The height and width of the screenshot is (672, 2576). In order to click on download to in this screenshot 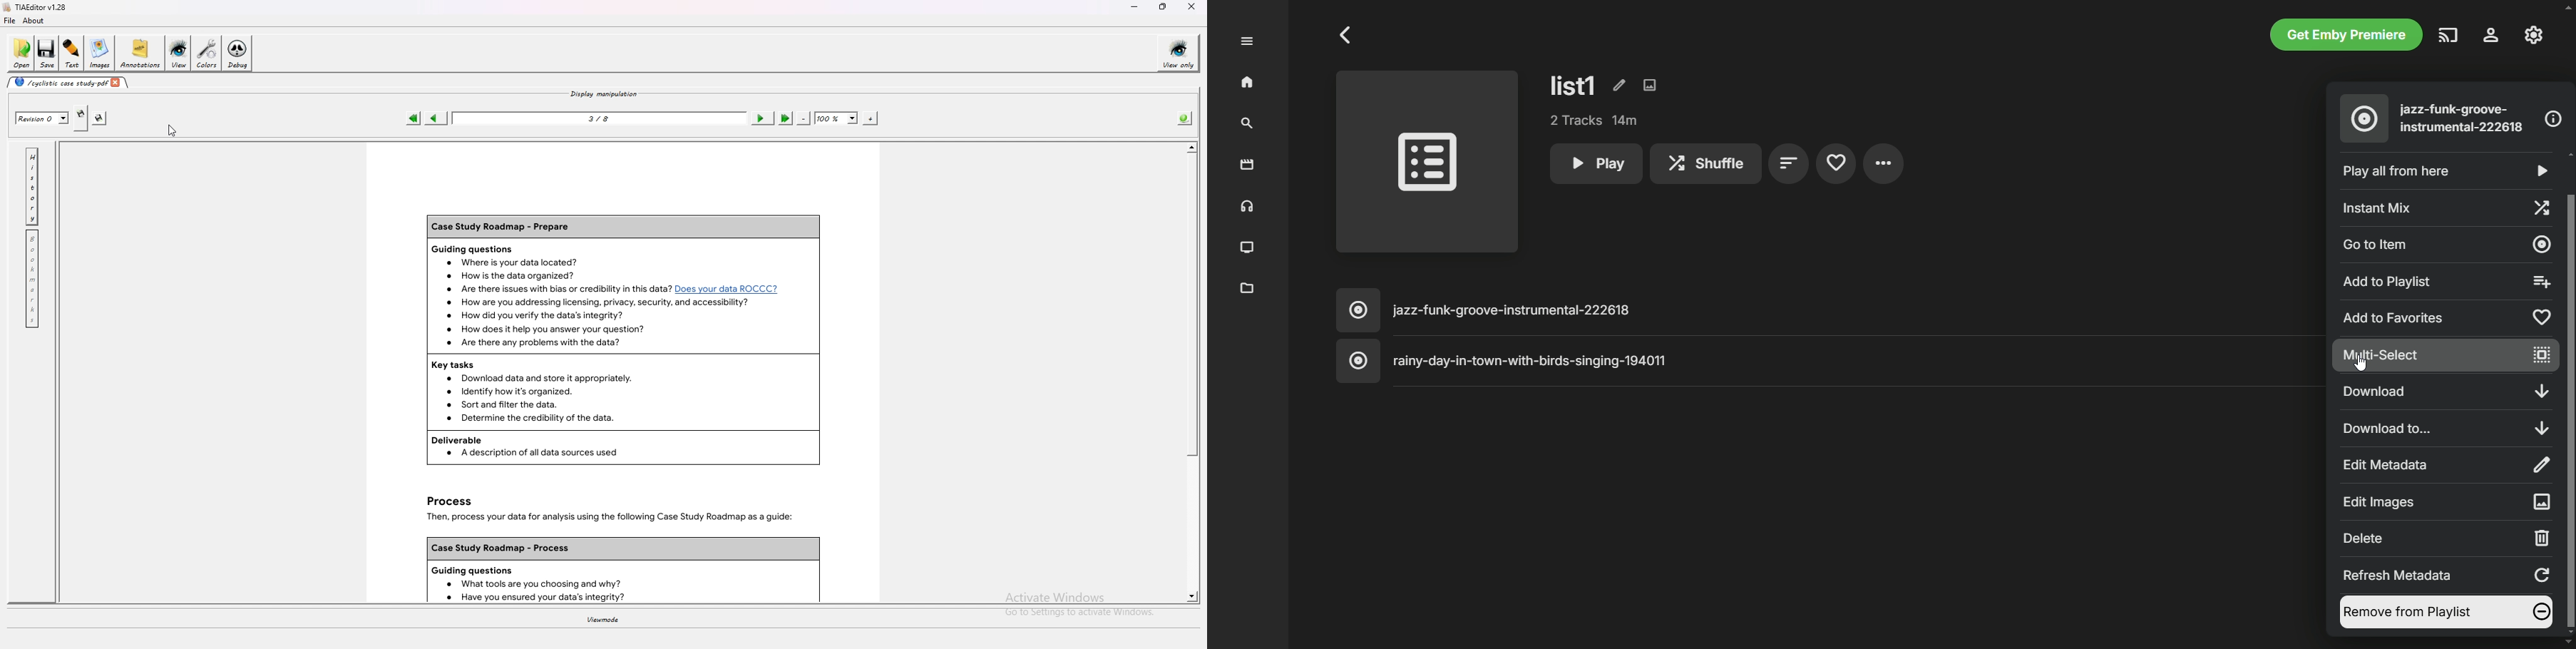, I will do `click(2446, 426)`.